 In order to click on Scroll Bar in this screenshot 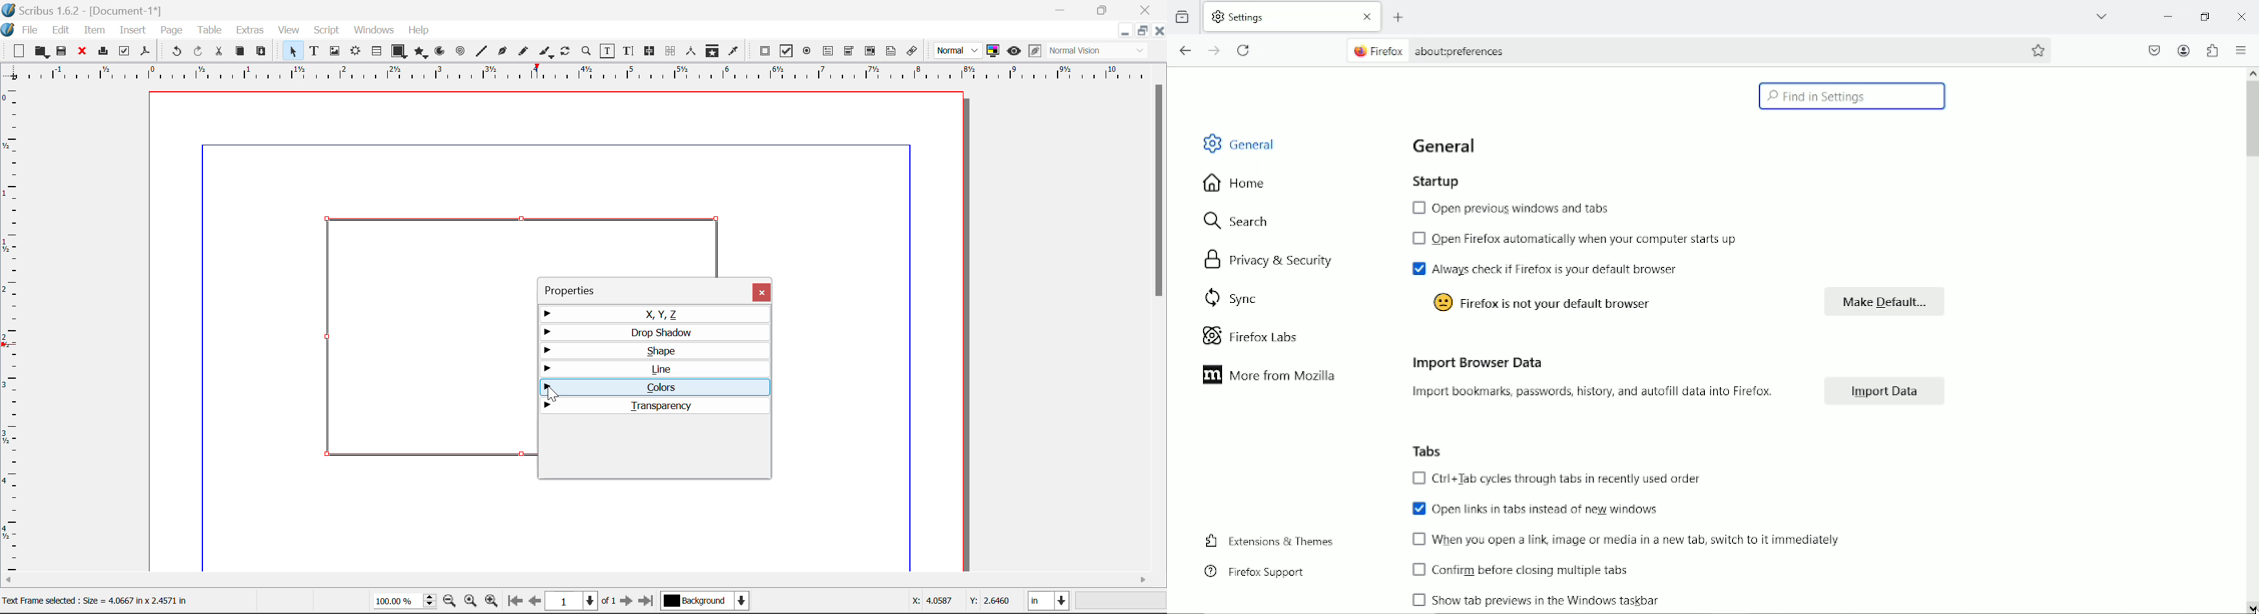, I will do `click(1160, 325)`.